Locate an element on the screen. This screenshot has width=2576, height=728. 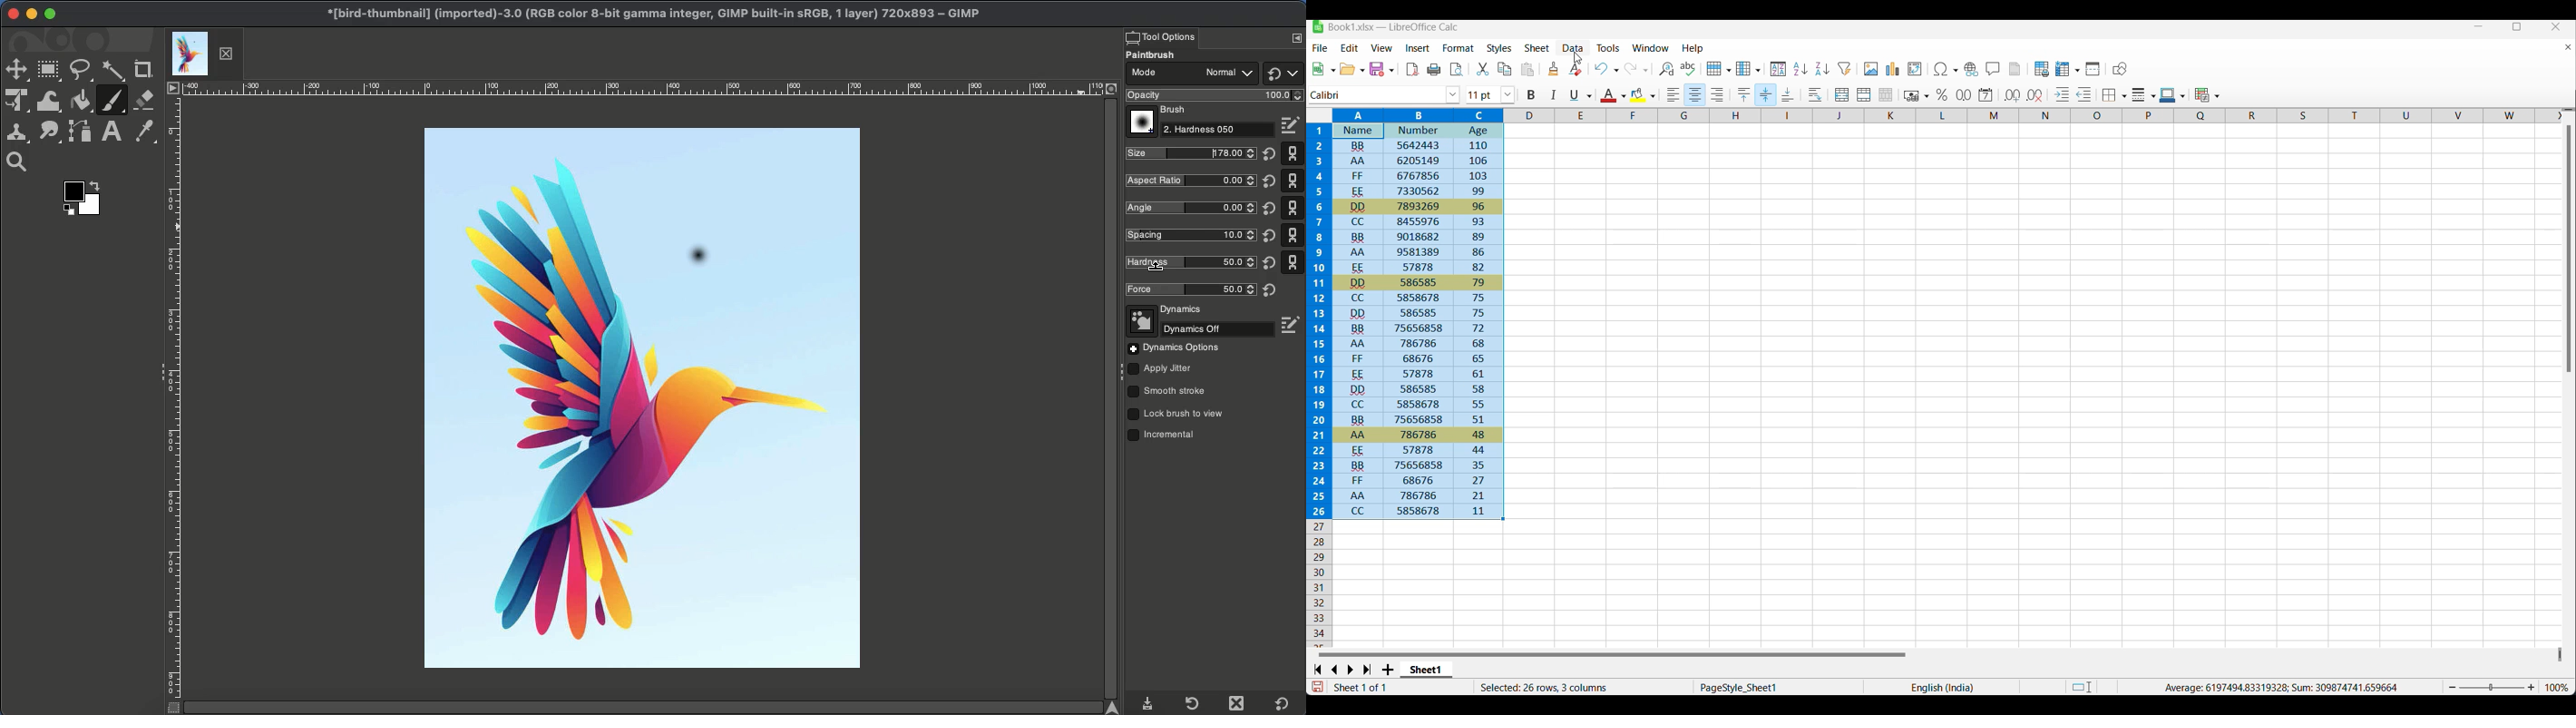
Italic is located at coordinates (1554, 95).